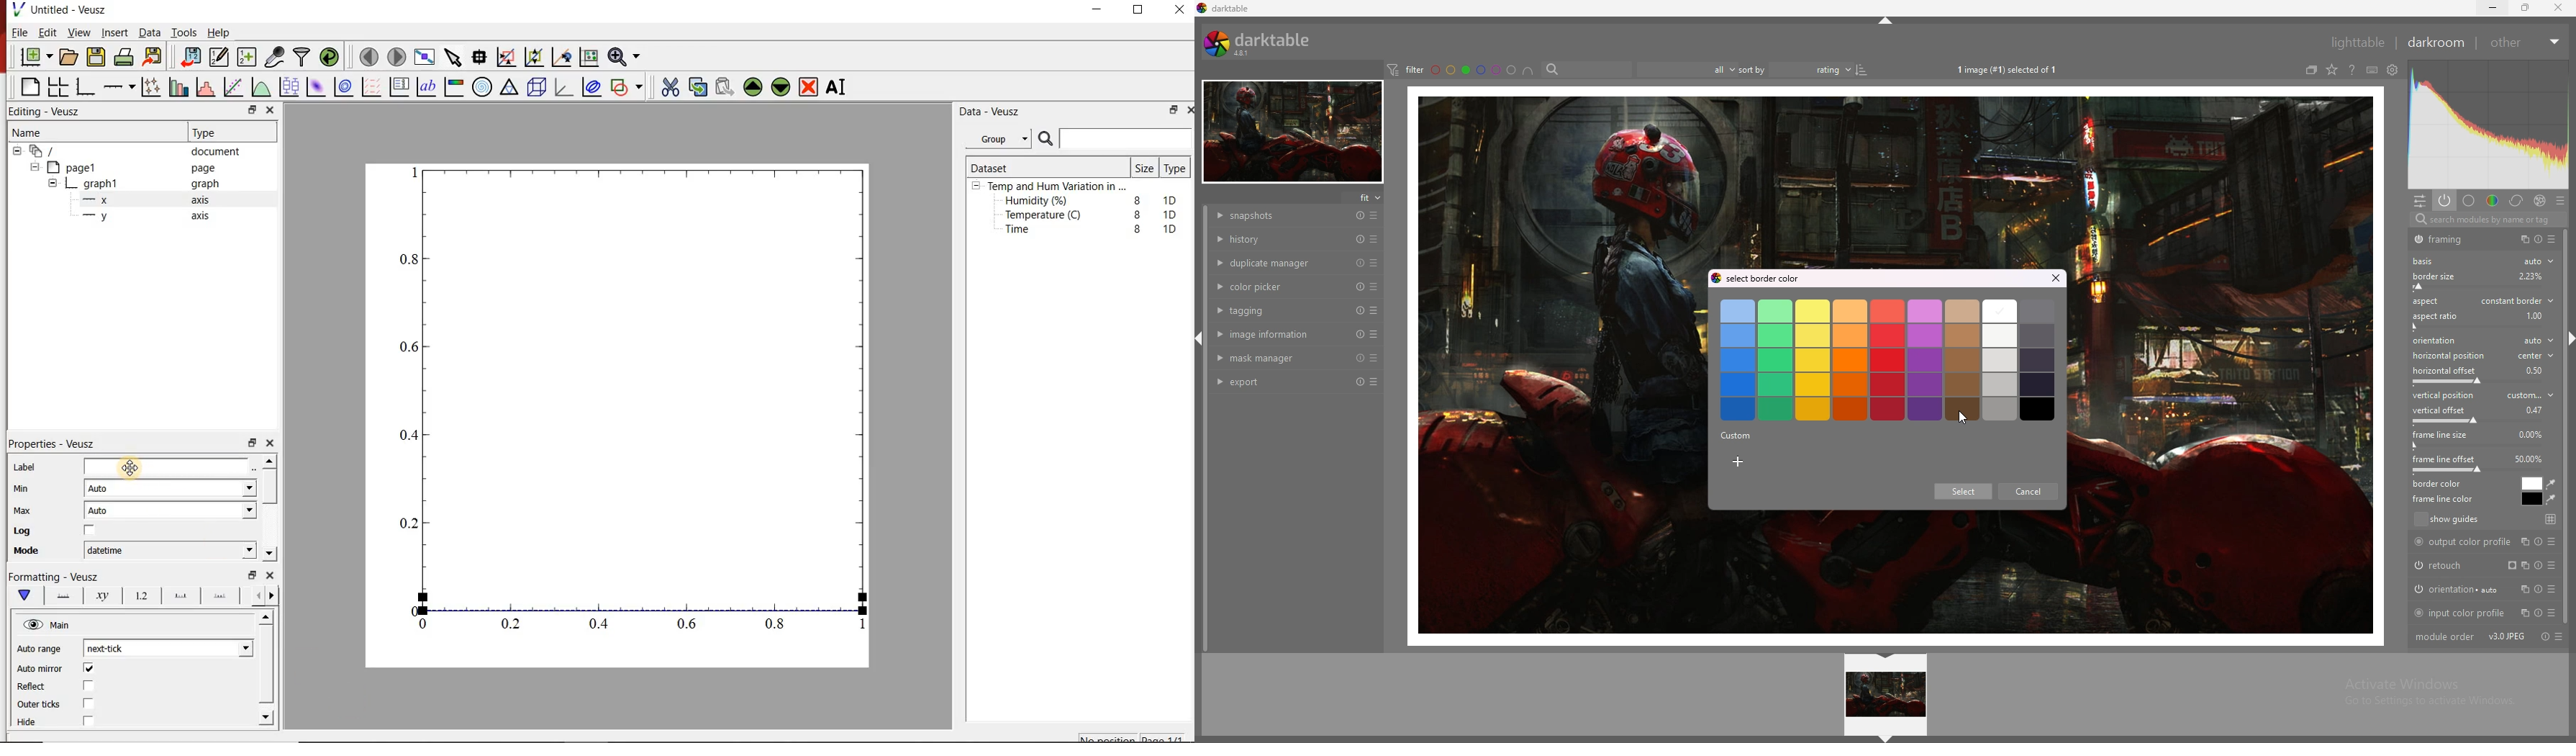 The image size is (2576, 756). What do you see at coordinates (1887, 657) in the screenshot?
I see `hide` at bounding box center [1887, 657].